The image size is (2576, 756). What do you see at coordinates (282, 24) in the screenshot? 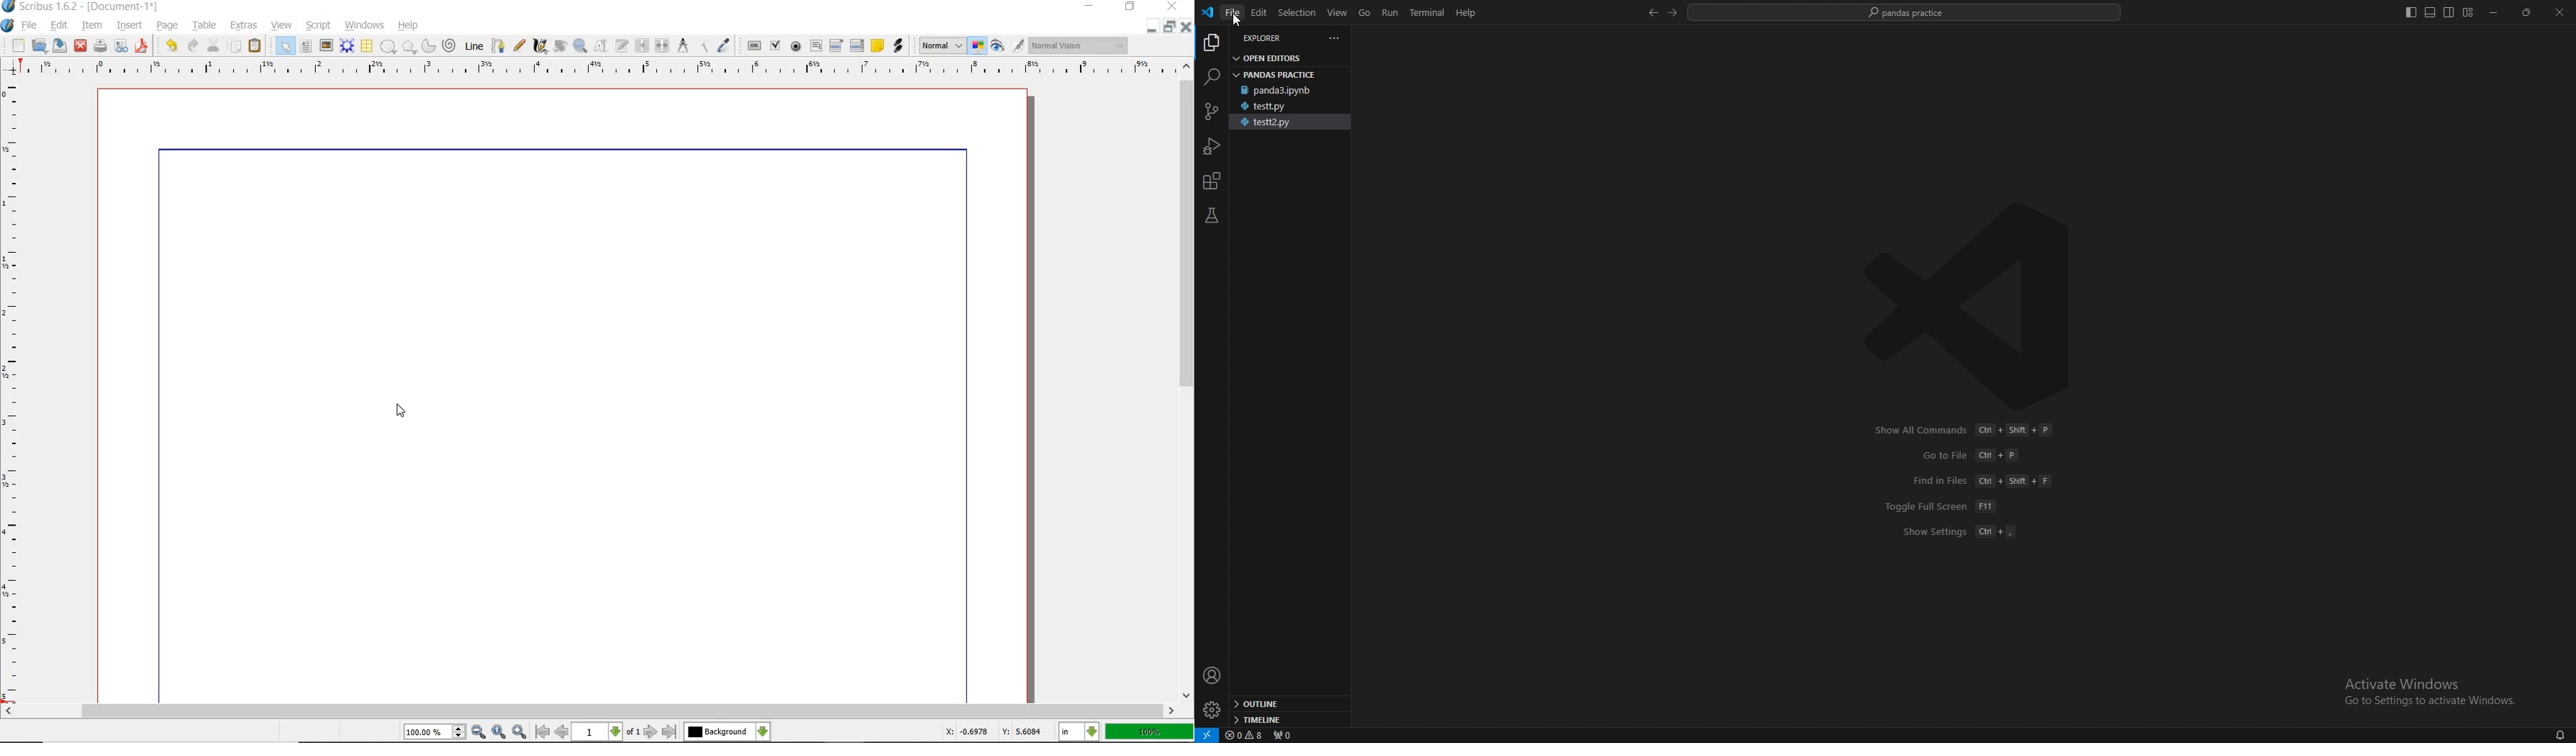
I see `VIEW` at bounding box center [282, 24].